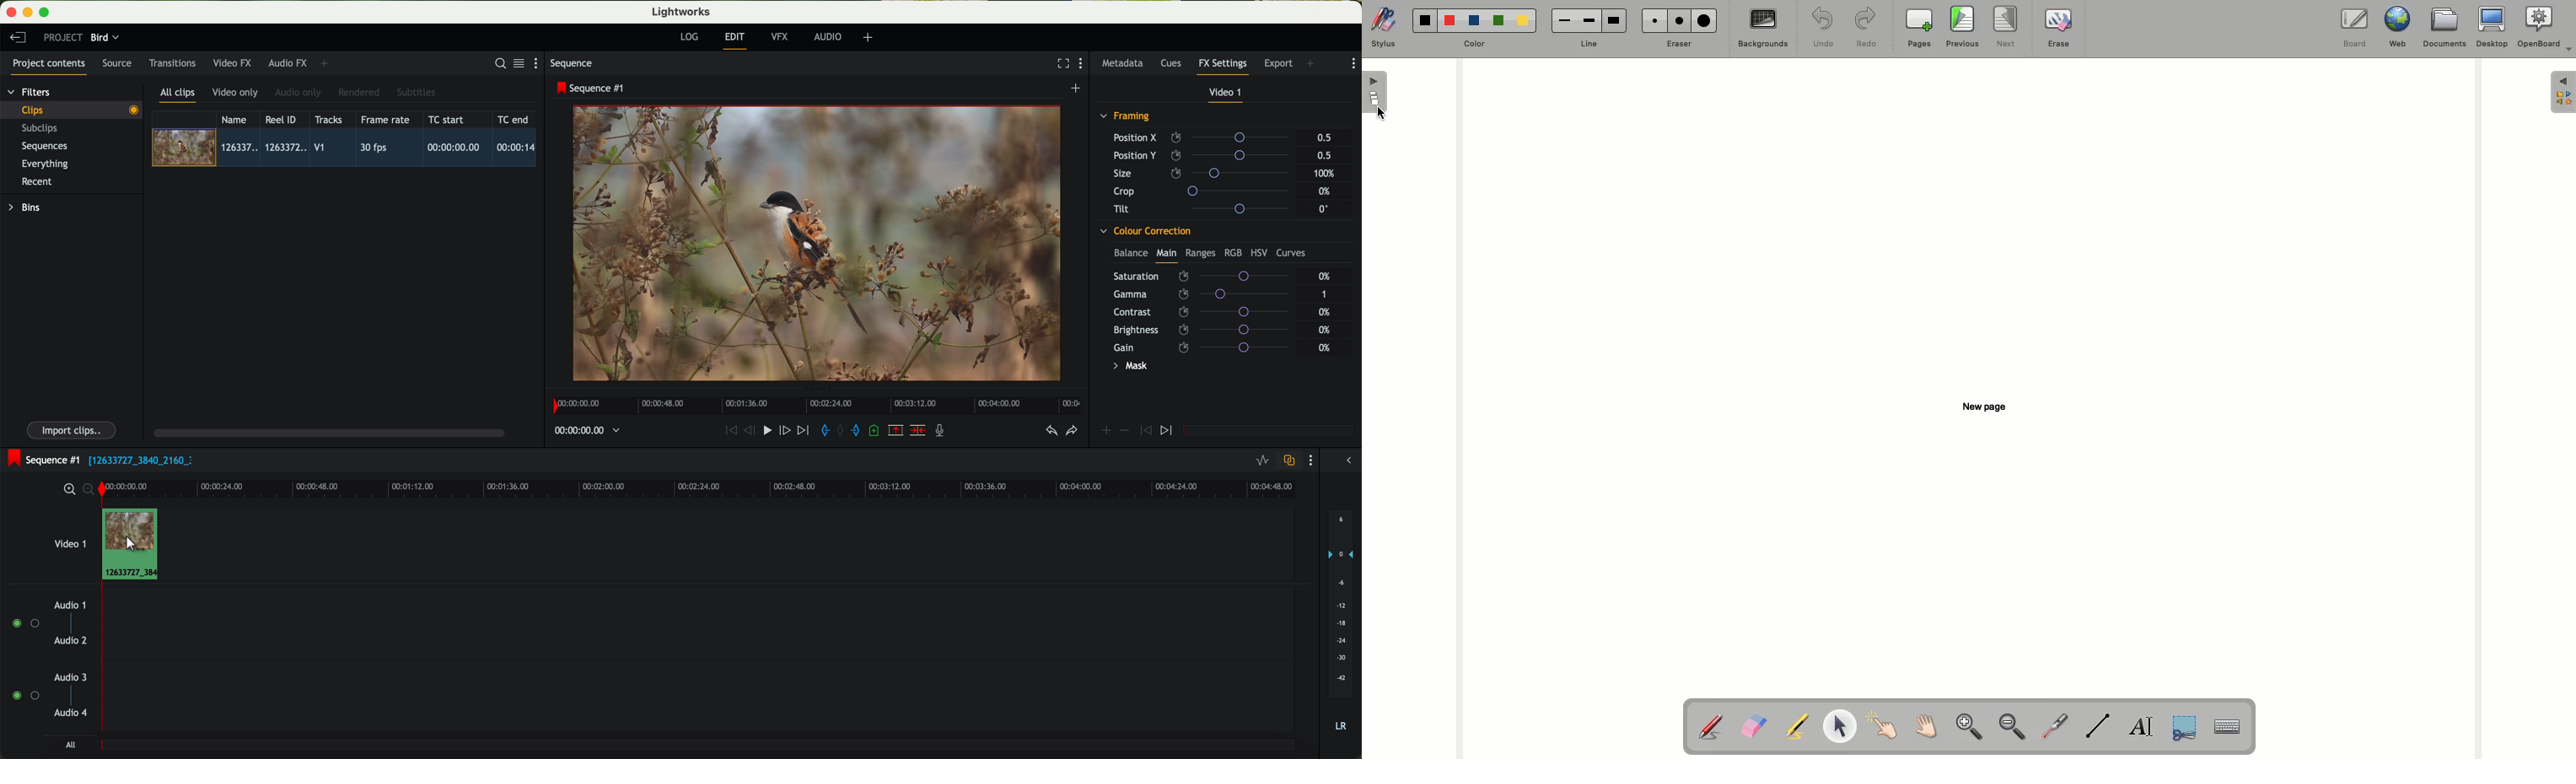  Describe the element at coordinates (178, 96) in the screenshot. I see `all clips` at that location.